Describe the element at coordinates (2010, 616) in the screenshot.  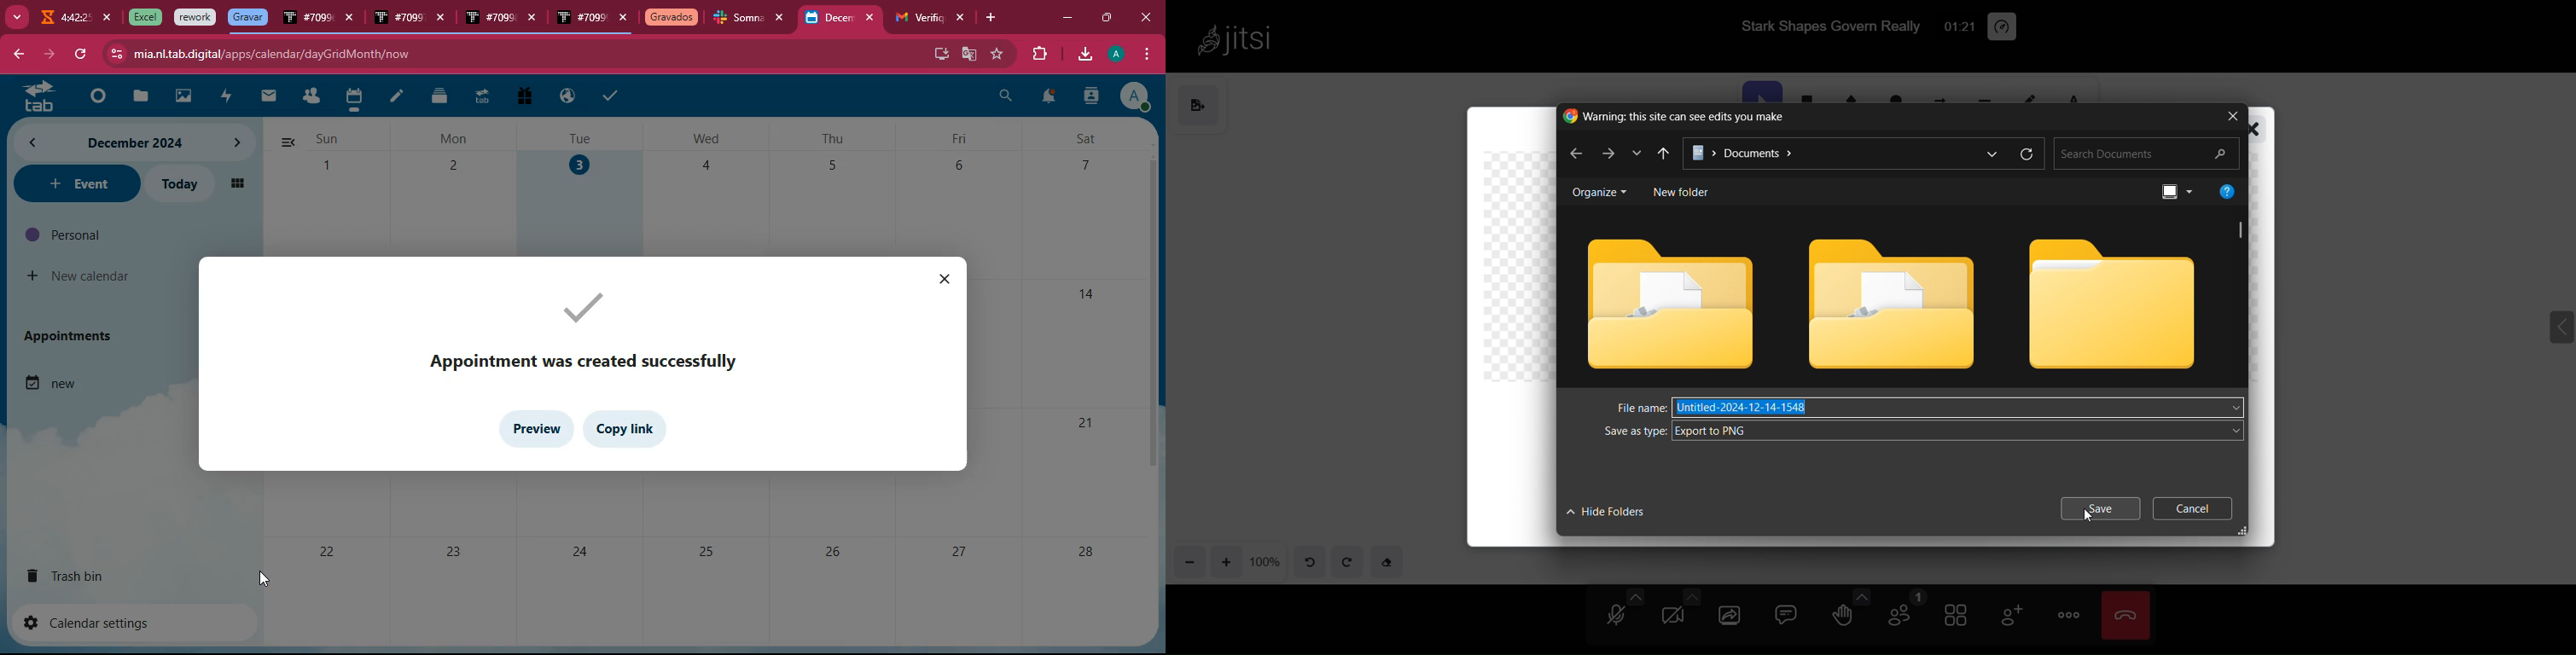
I see `invite people` at that location.